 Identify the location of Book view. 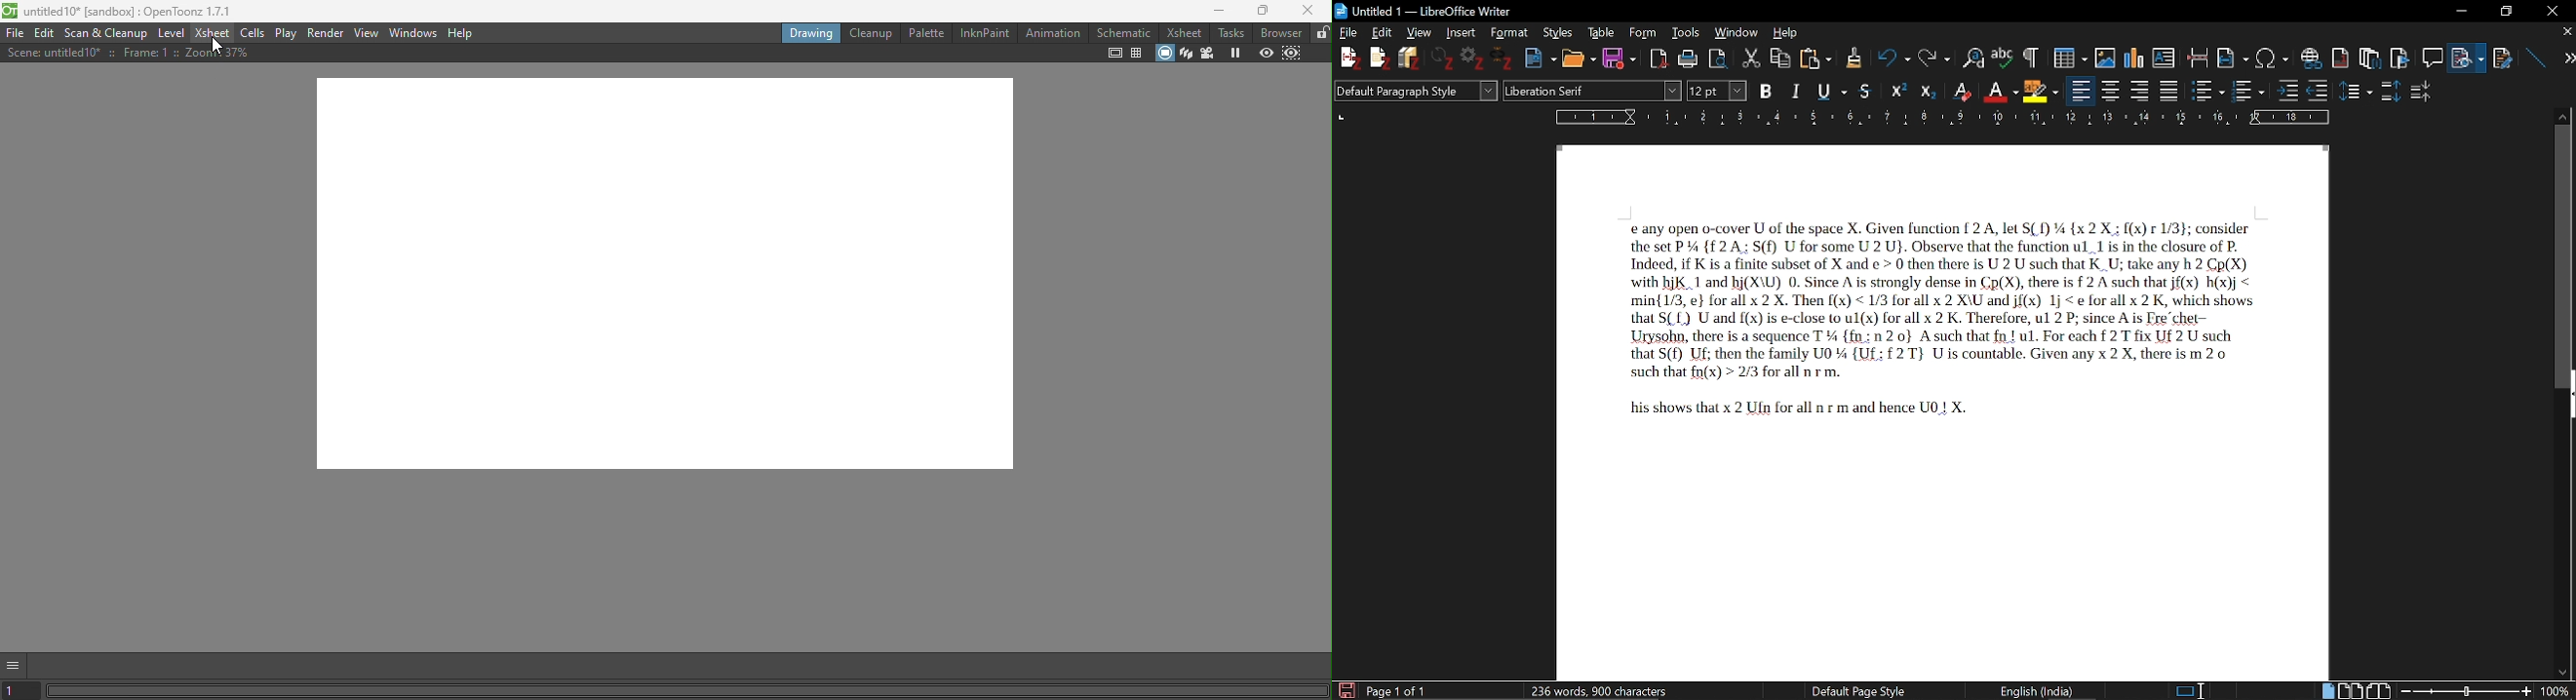
(2379, 689).